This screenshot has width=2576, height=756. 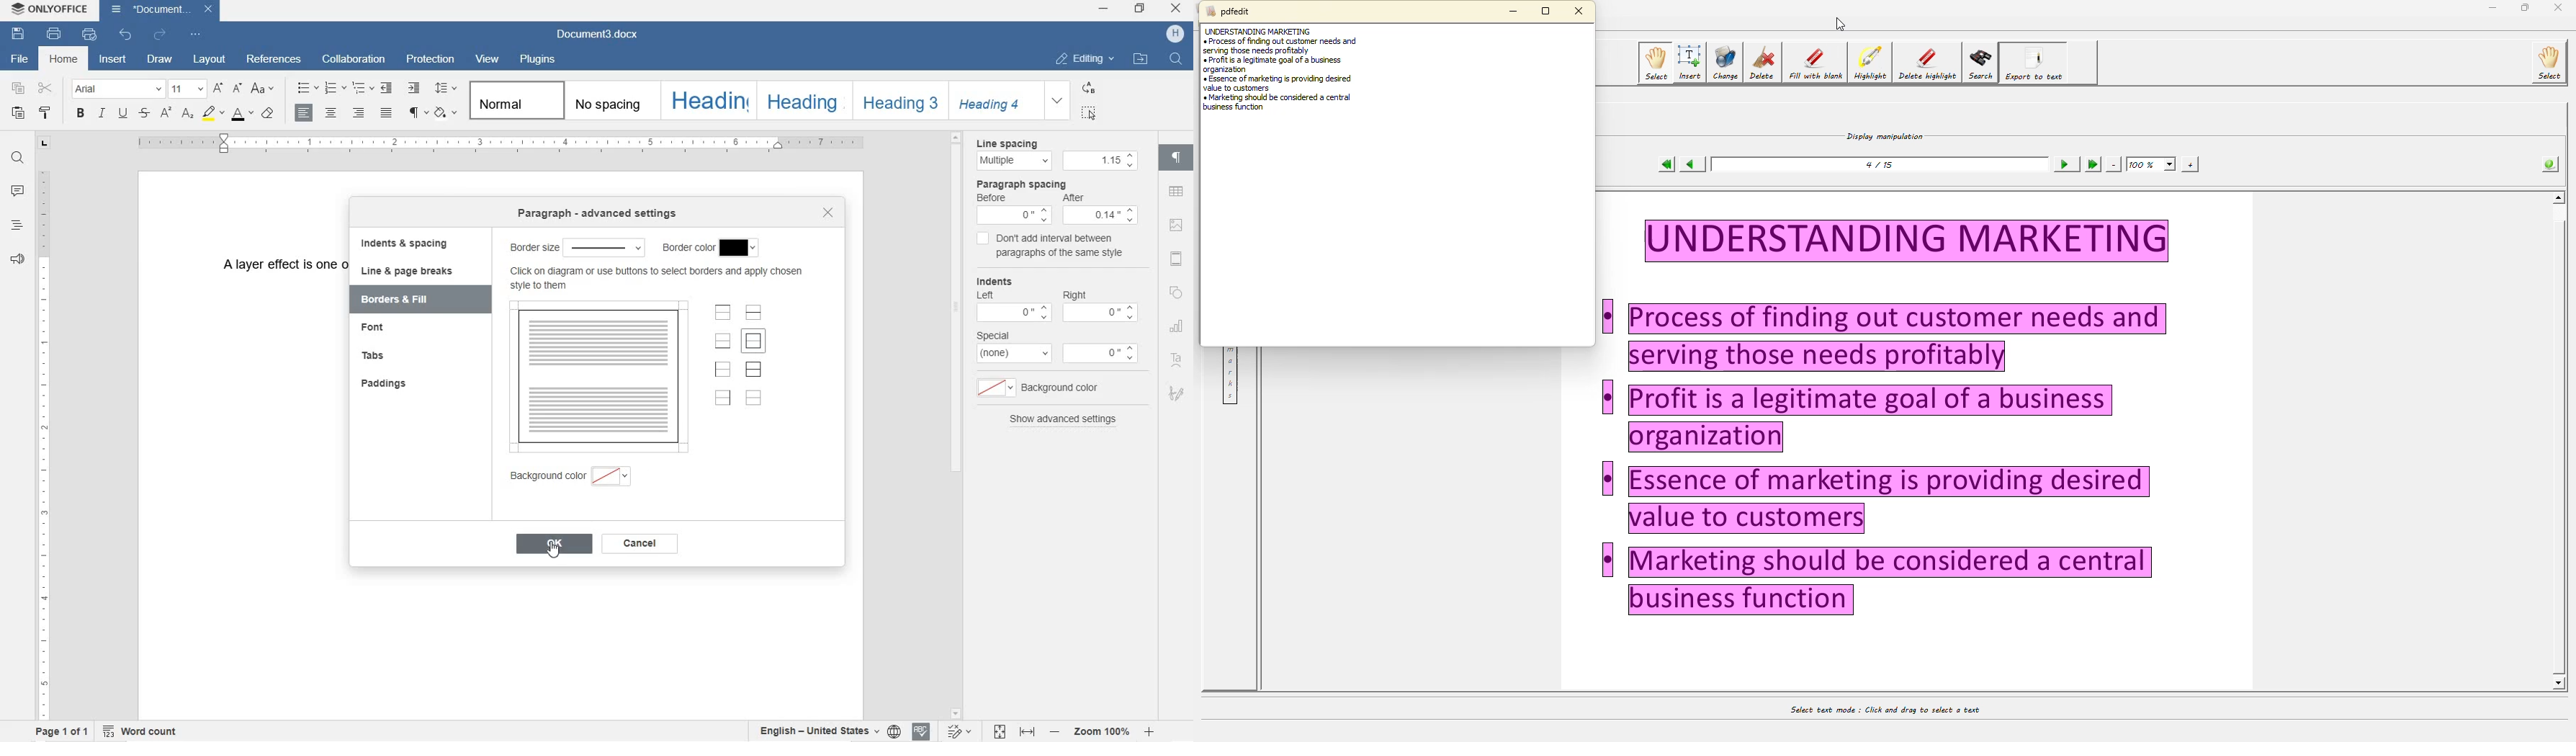 What do you see at coordinates (113, 60) in the screenshot?
I see `INSERT` at bounding box center [113, 60].